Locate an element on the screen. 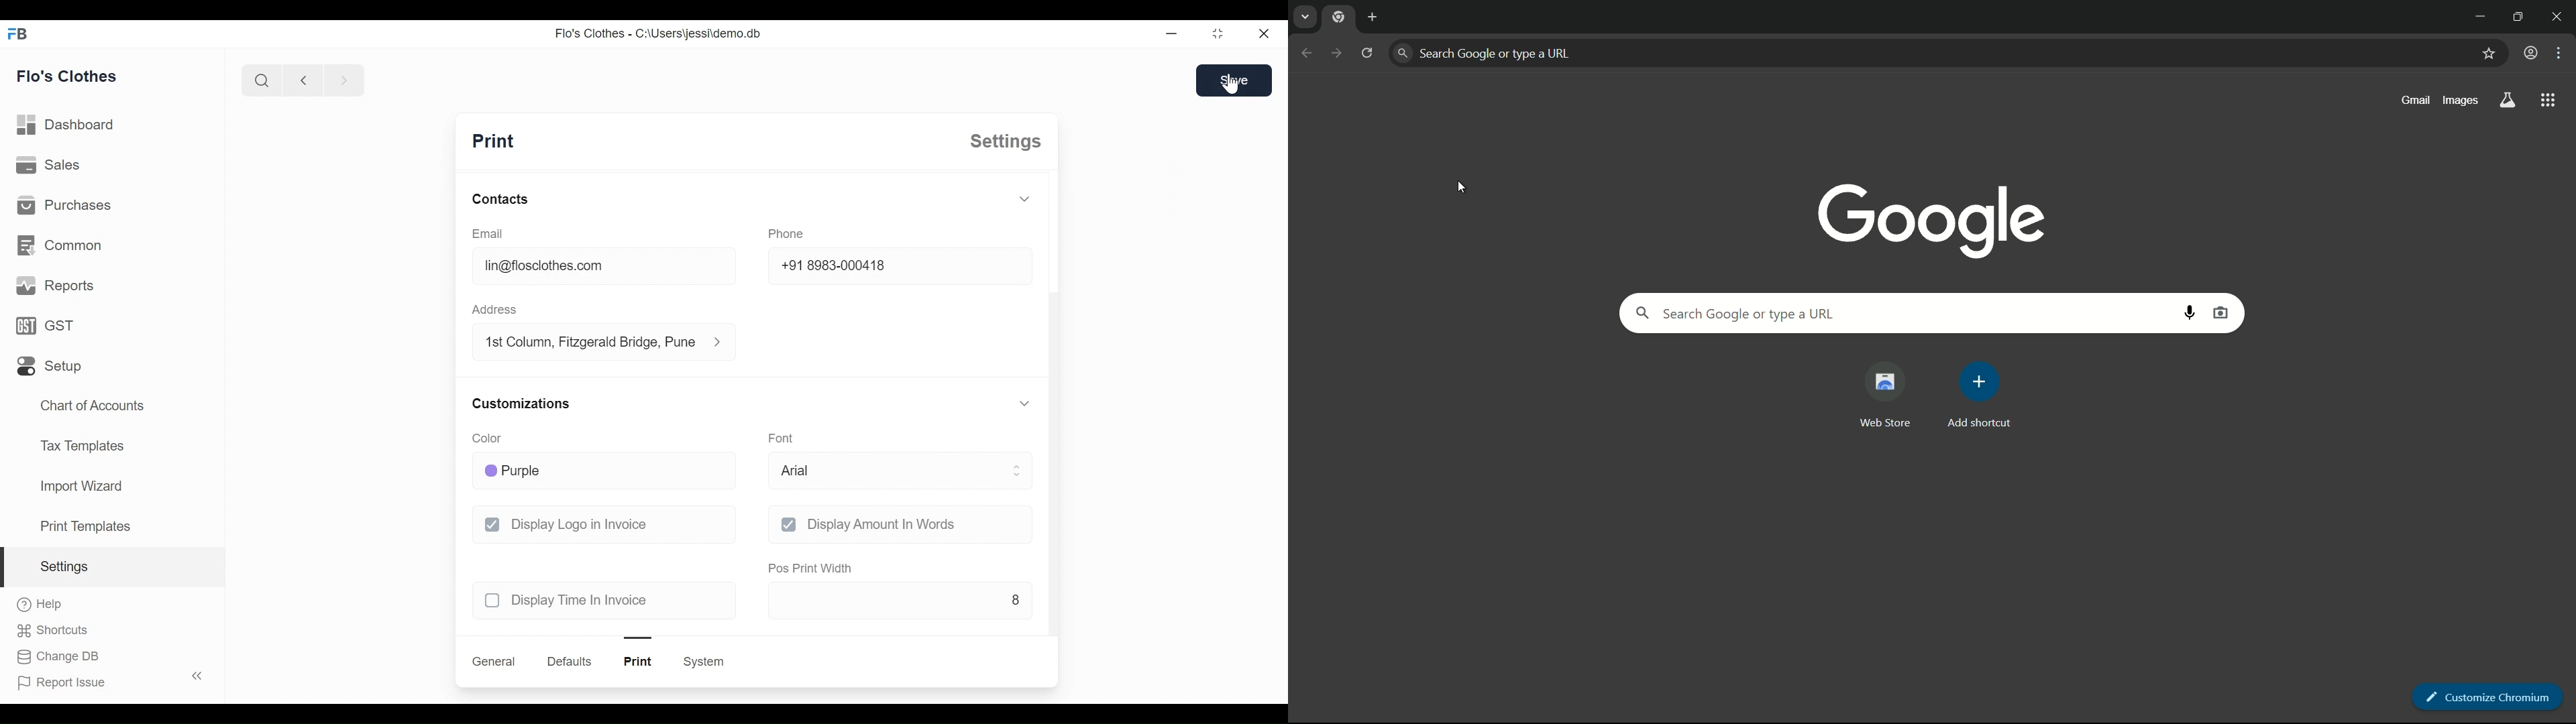 The height and width of the screenshot is (728, 2576). scroll bar is located at coordinates (1053, 426).